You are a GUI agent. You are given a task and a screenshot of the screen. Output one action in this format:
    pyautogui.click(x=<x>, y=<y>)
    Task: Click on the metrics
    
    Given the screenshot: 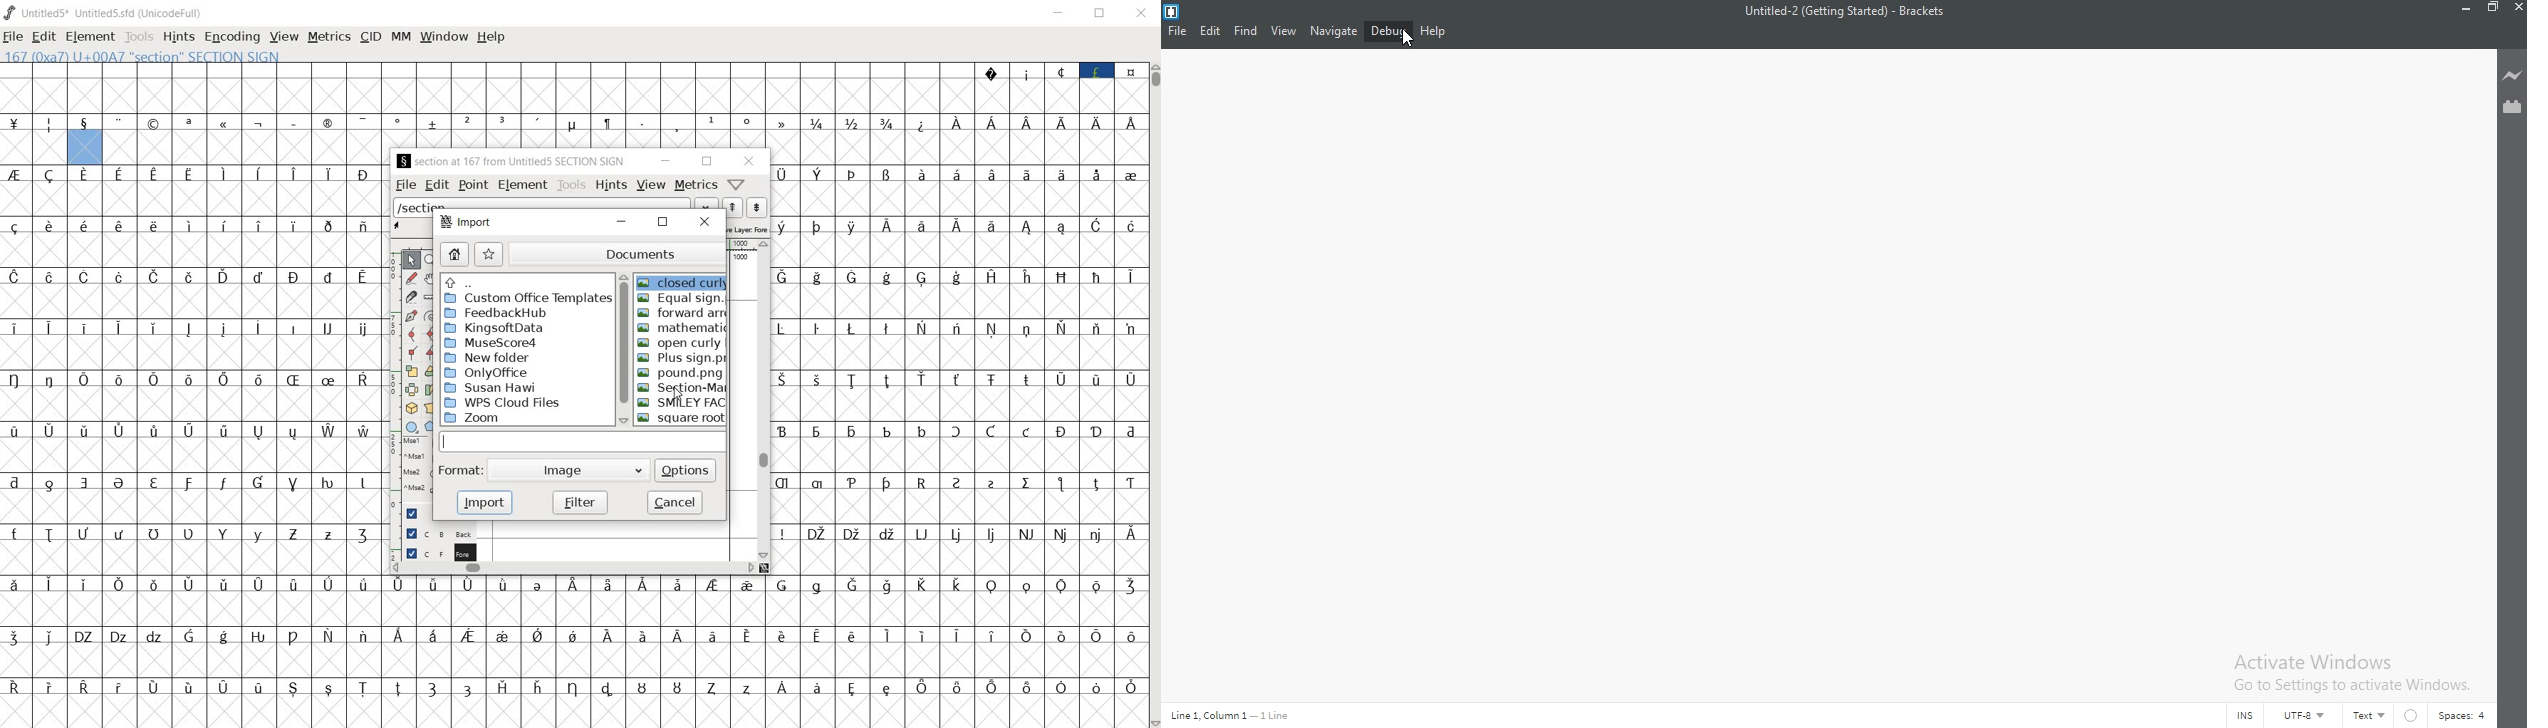 What is the action you would take?
    pyautogui.click(x=695, y=185)
    